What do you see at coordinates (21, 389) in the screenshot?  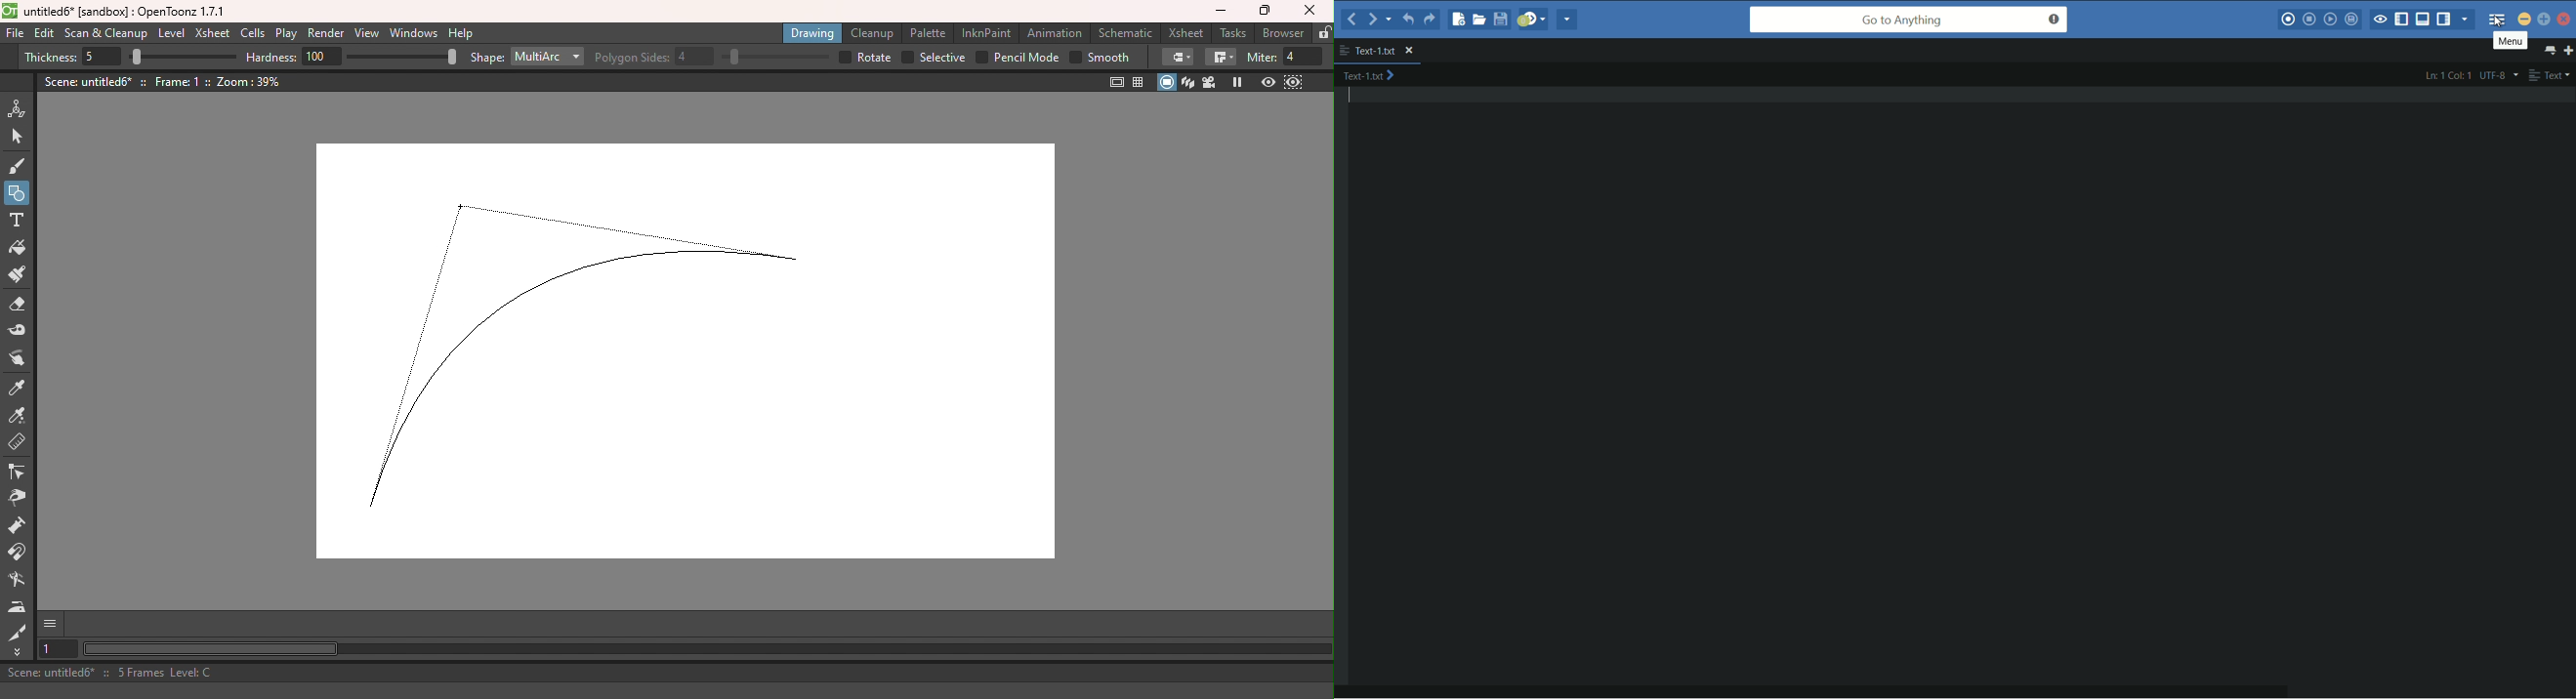 I see `Style picker tool` at bounding box center [21, 389].